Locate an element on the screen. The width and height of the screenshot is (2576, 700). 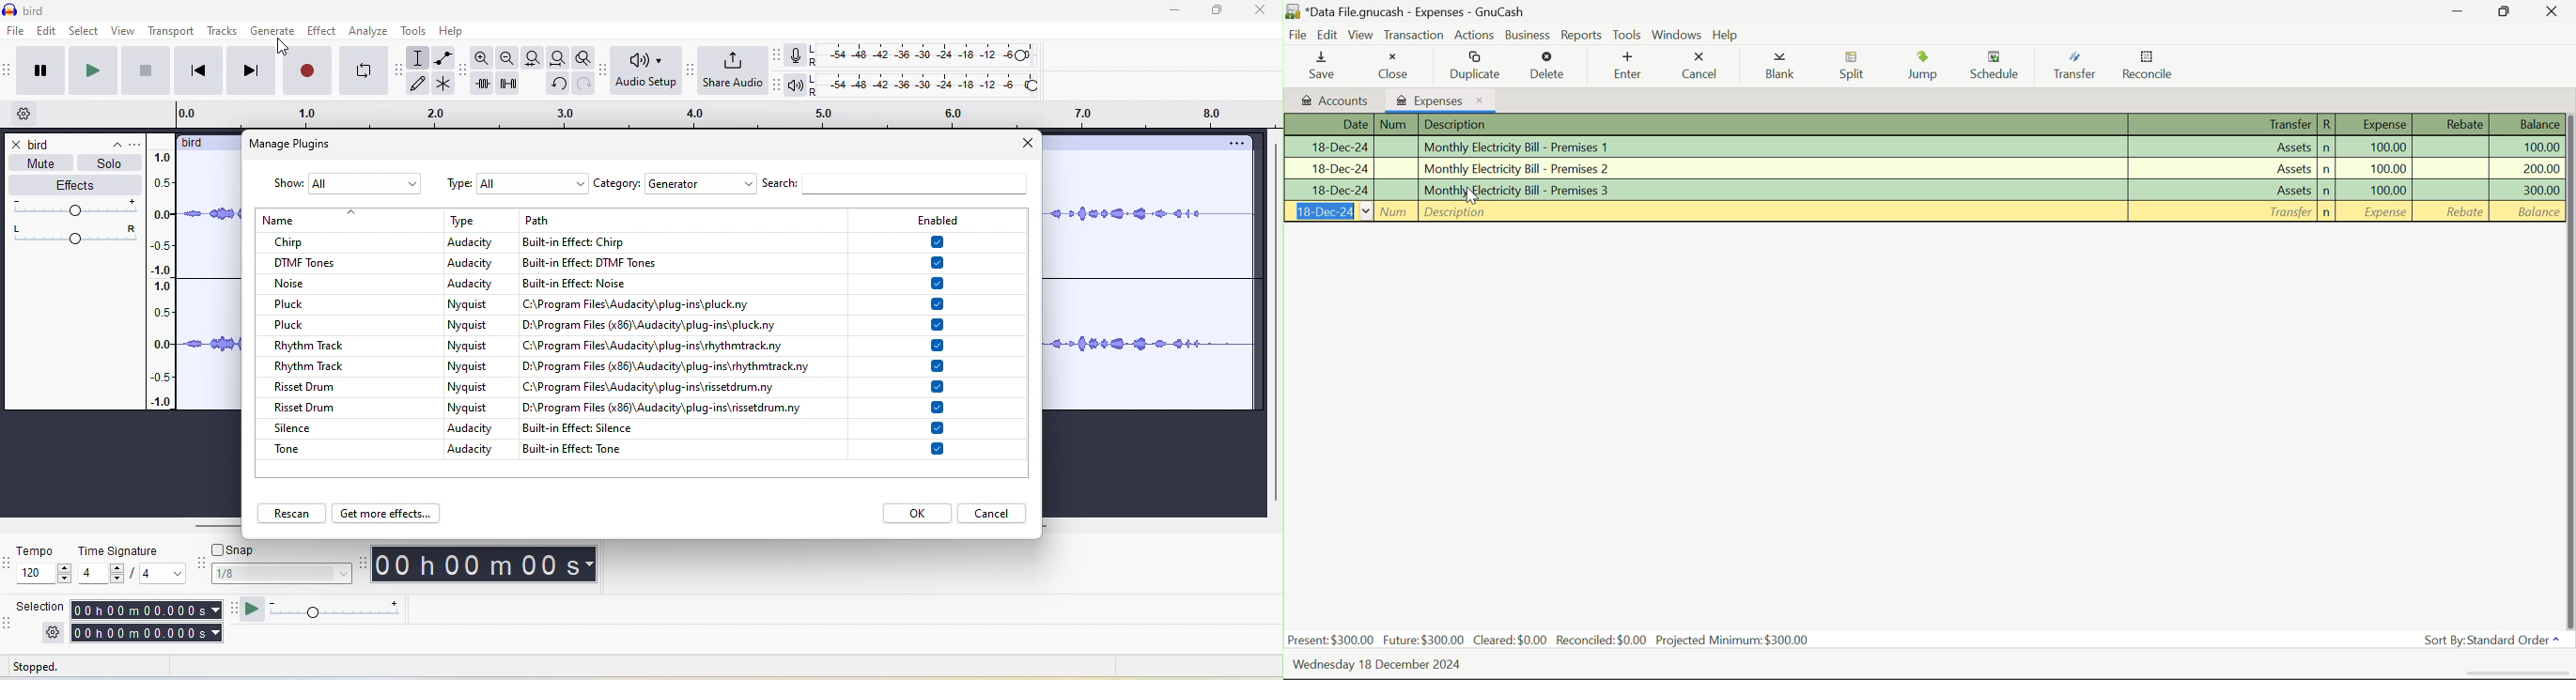
close is located at coordinates (17, 145).